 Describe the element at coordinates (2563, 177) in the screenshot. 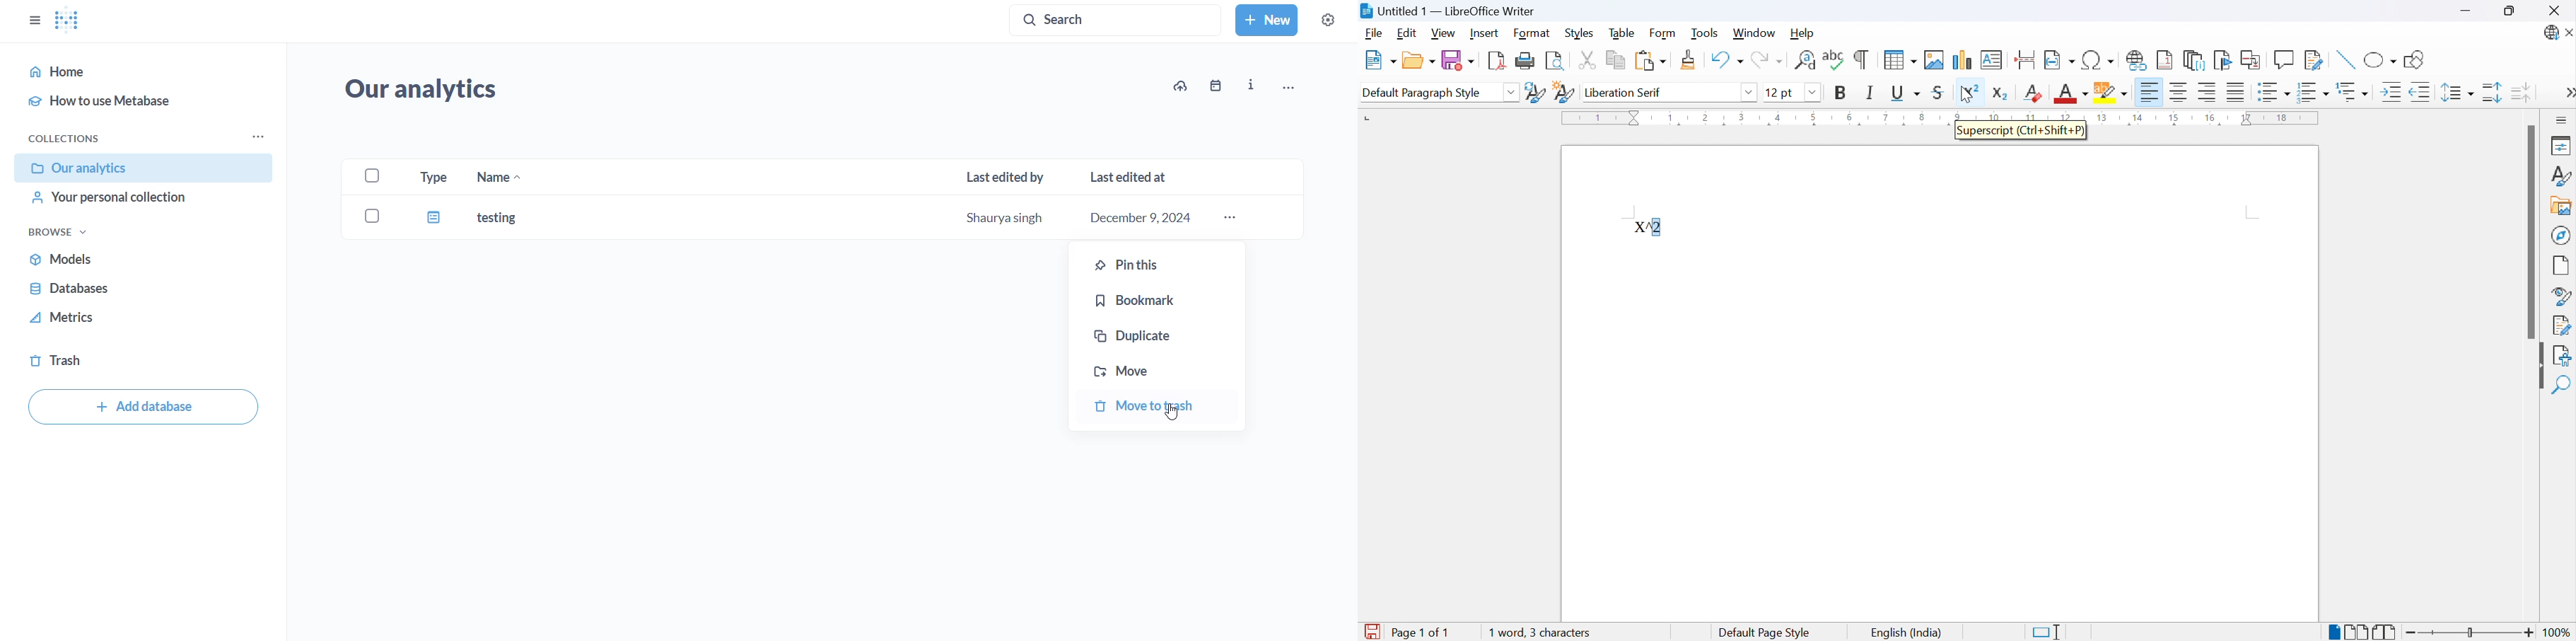

I see `Styles` at that location.